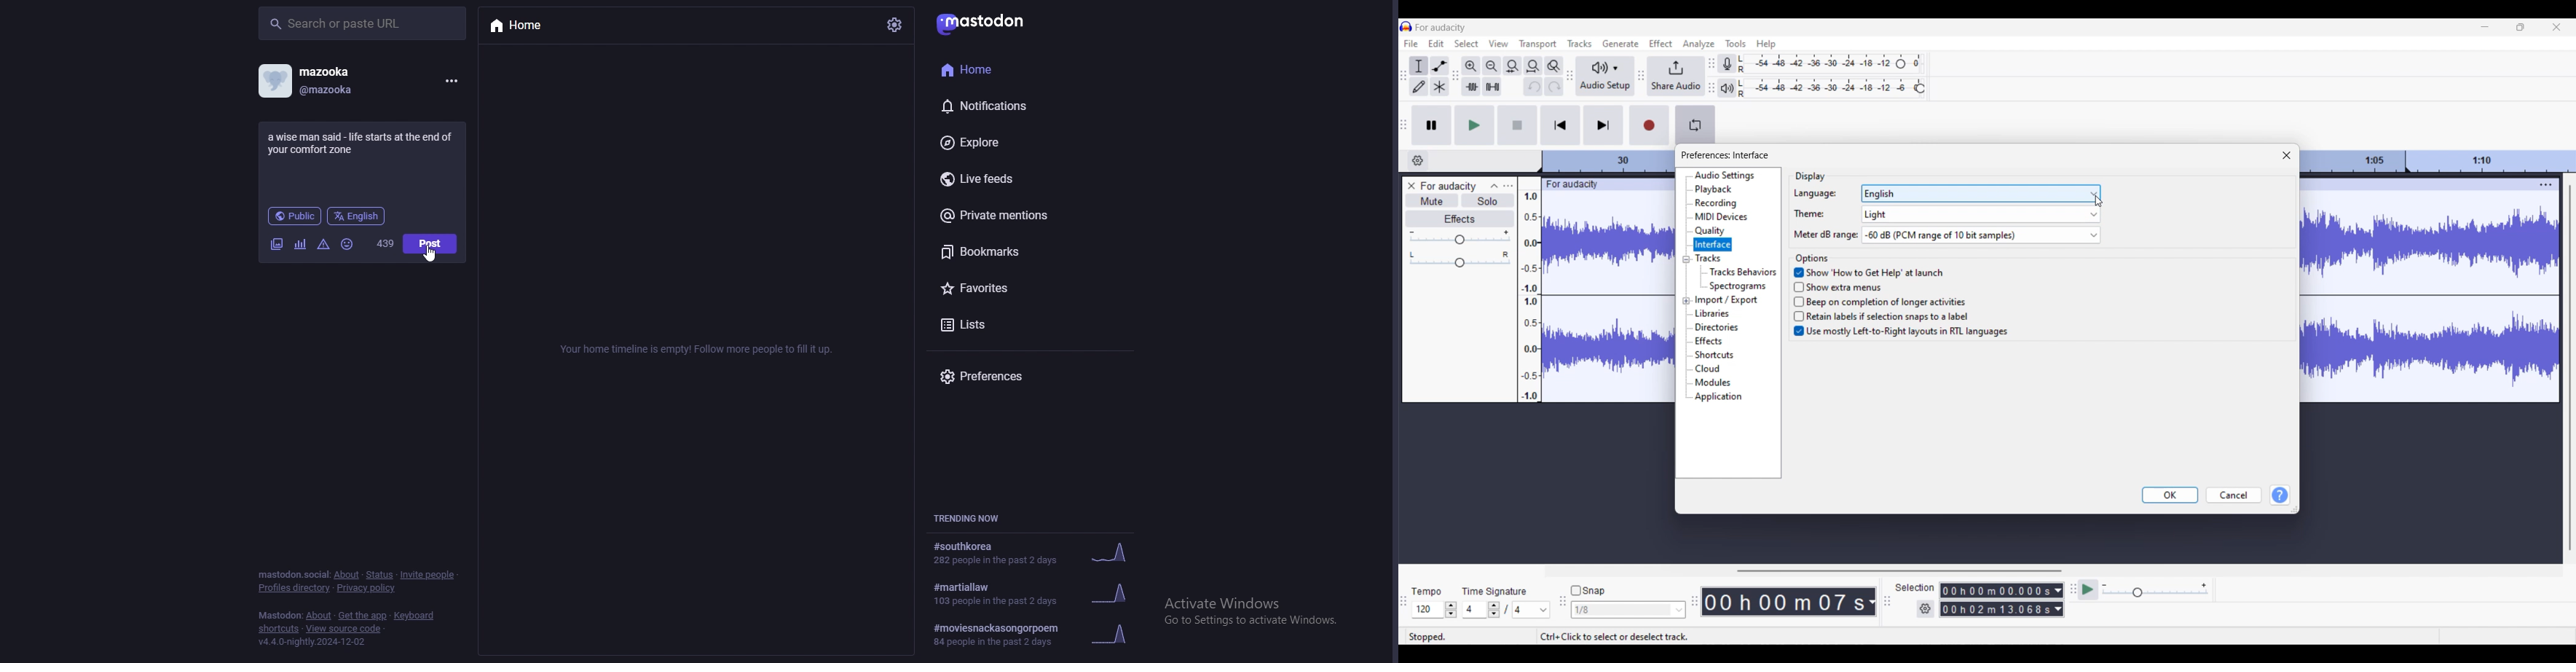  Describe the element at coordinates (1460, 237) in the screenshot. I see `Volume scale` at that location.